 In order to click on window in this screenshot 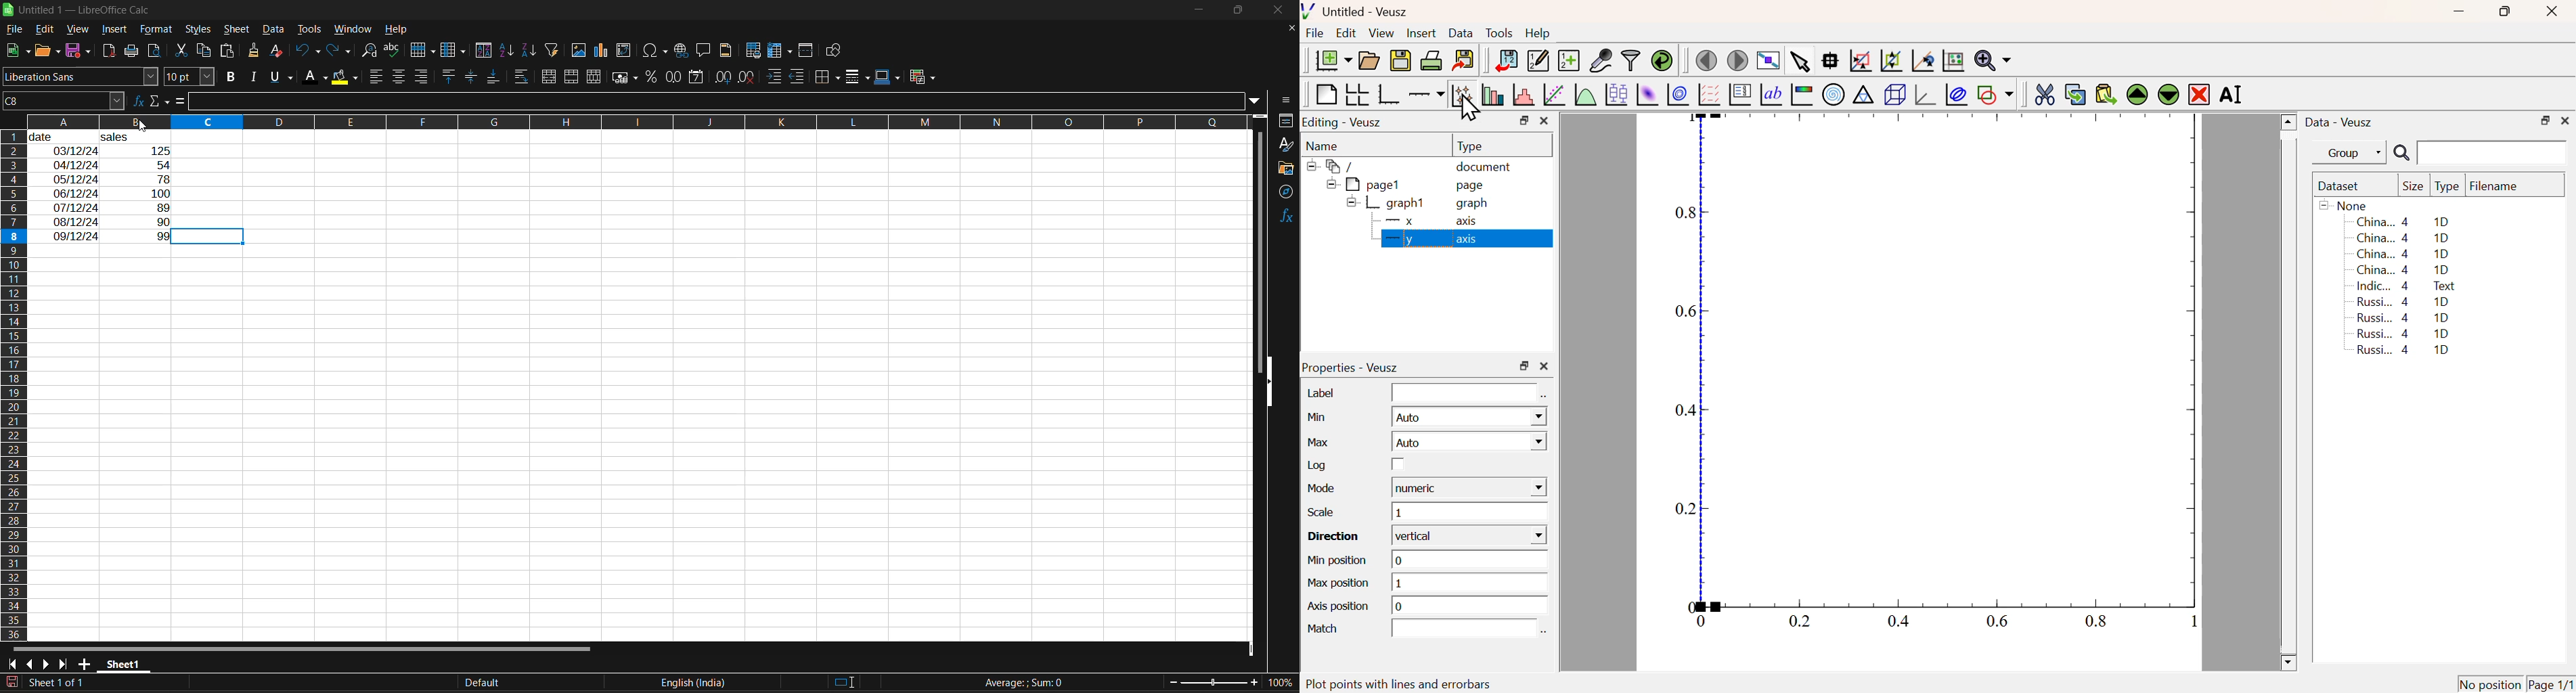, I will do `click(352, 30)`.